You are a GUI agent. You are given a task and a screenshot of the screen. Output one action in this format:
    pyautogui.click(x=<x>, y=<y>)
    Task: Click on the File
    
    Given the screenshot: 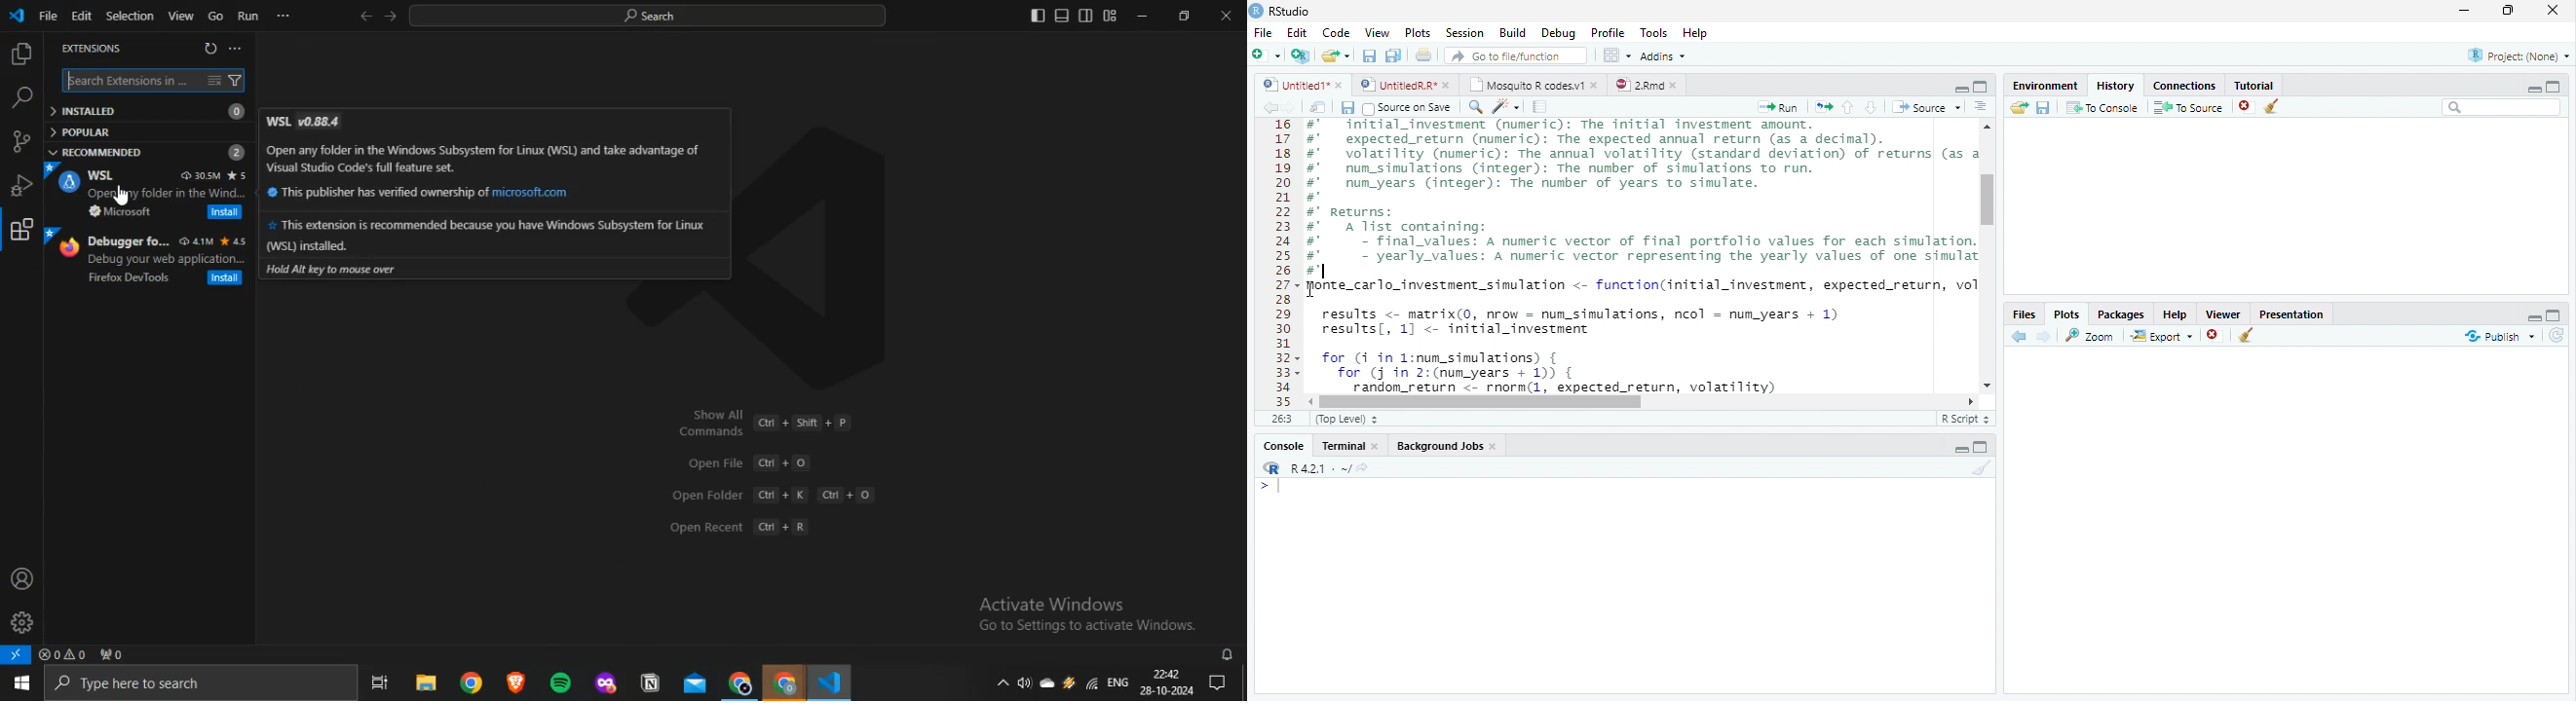 What is the action you would take?
    pyautogui.click(x=1262, y=32)
    